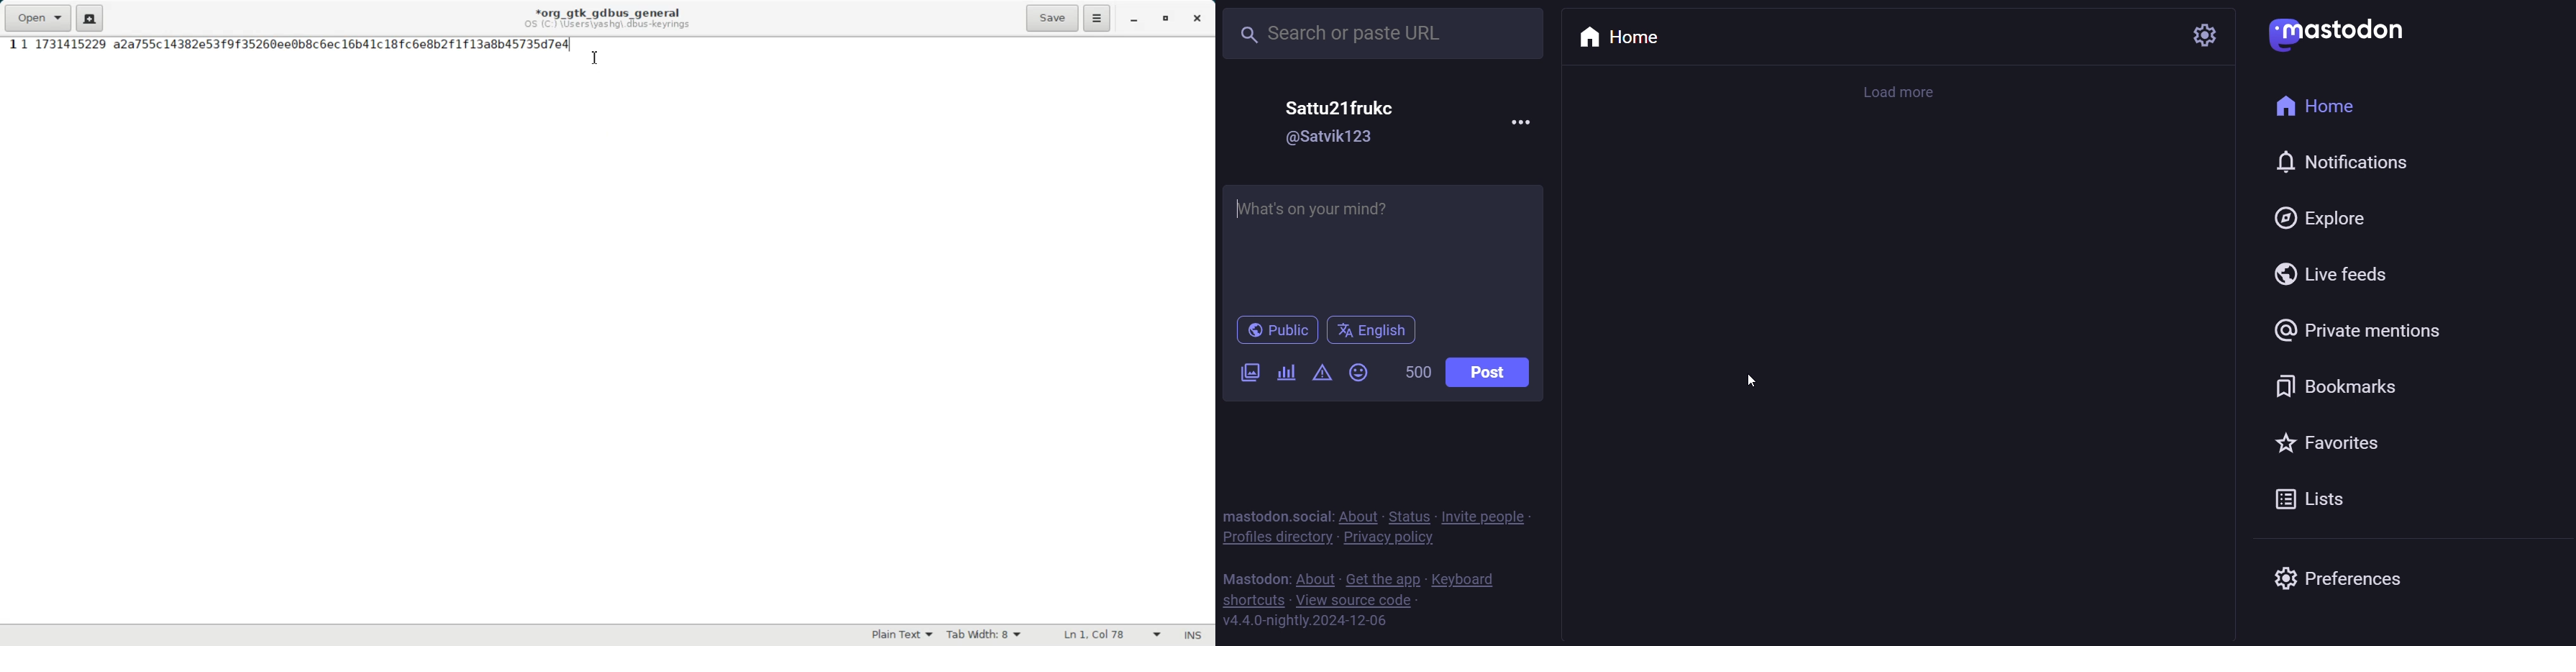  I want to click on about, so click(1315, 576).